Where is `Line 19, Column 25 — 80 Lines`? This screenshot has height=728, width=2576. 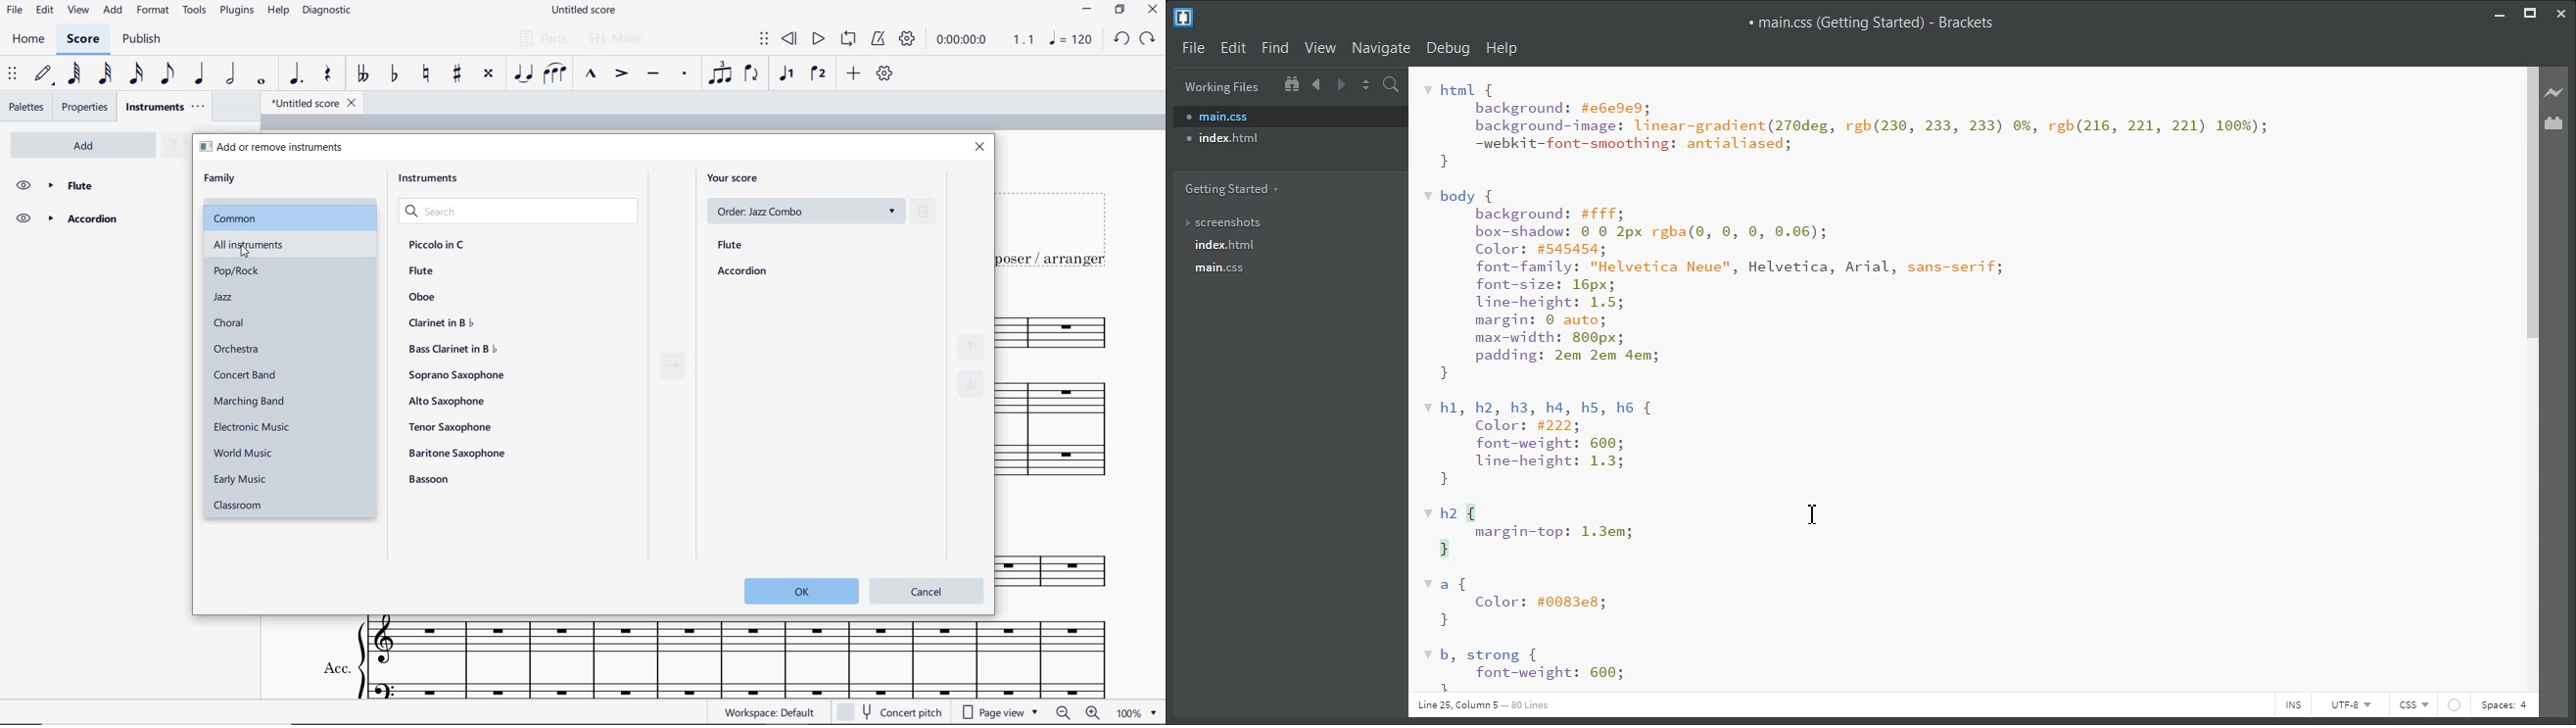 Line 19, Column 25 — 80 Lines is located at coordinates (1485, 704).